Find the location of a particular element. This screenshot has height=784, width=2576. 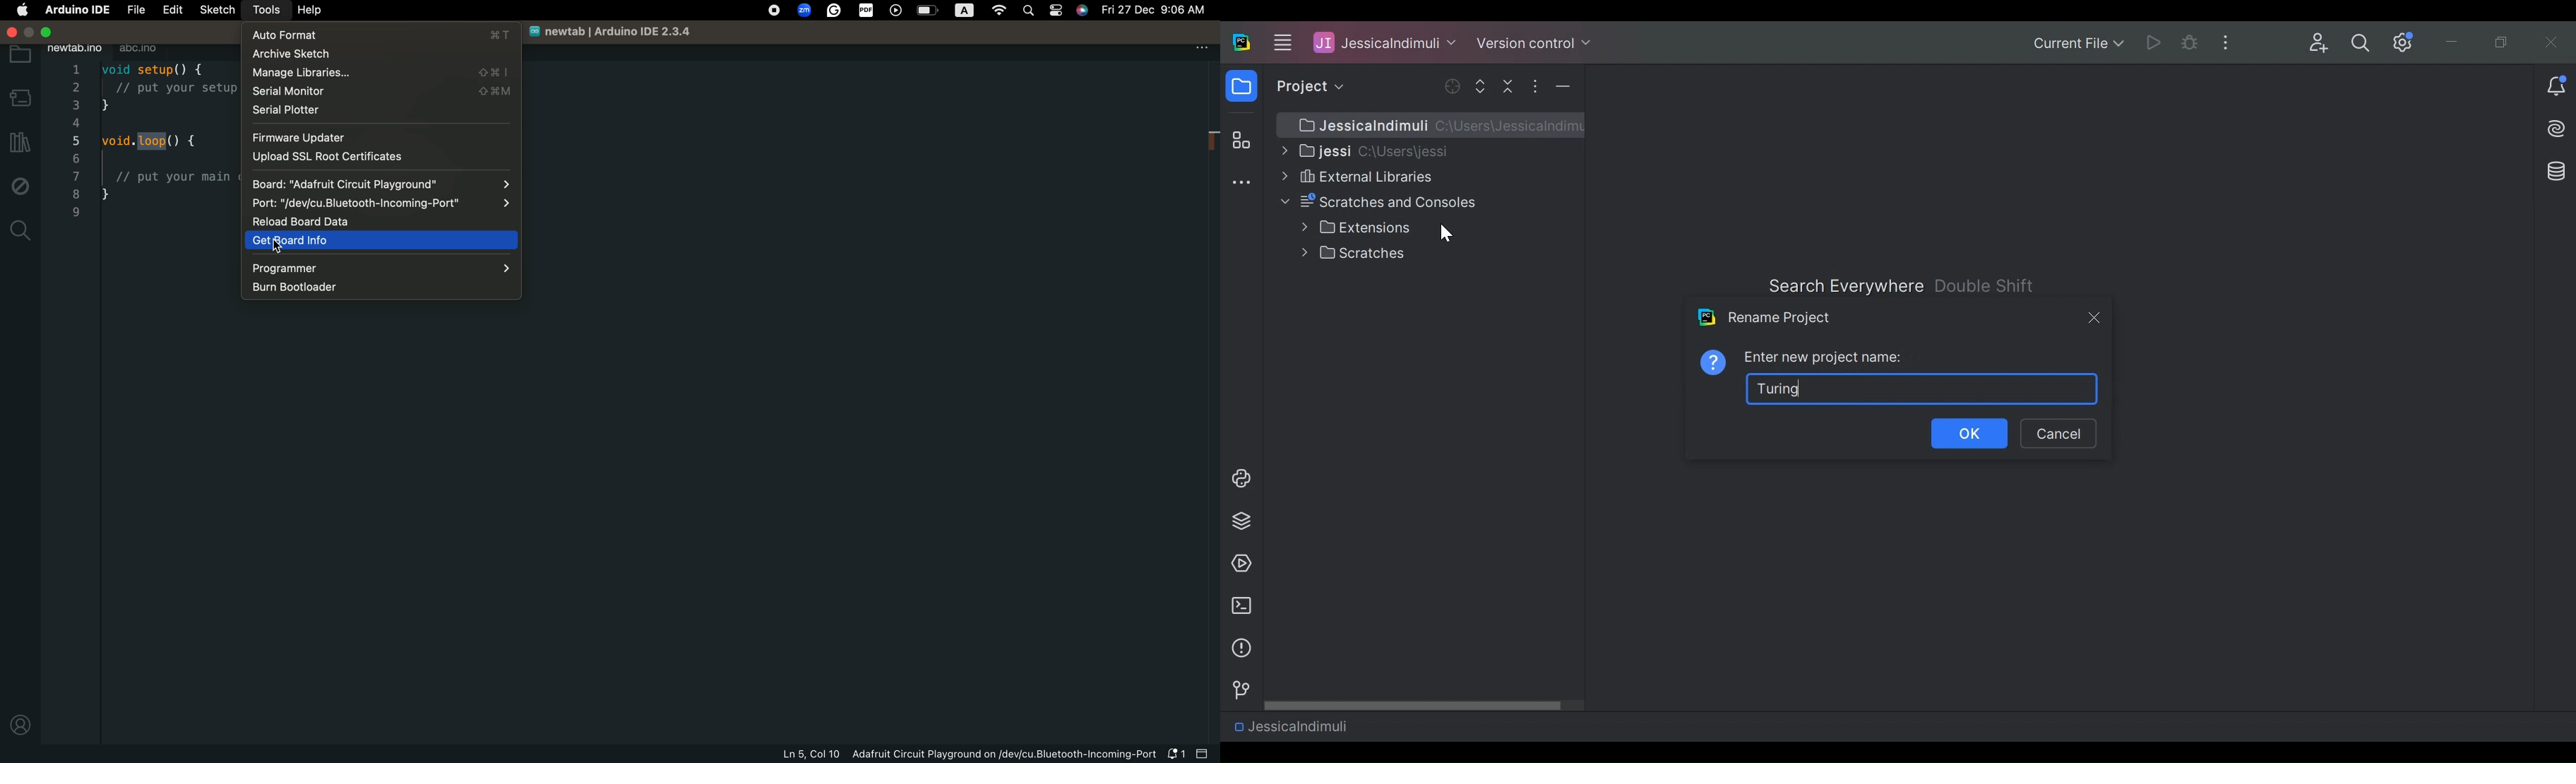

Fri 27 Dec 9:06 AM is located at coordinates (1152, 10).